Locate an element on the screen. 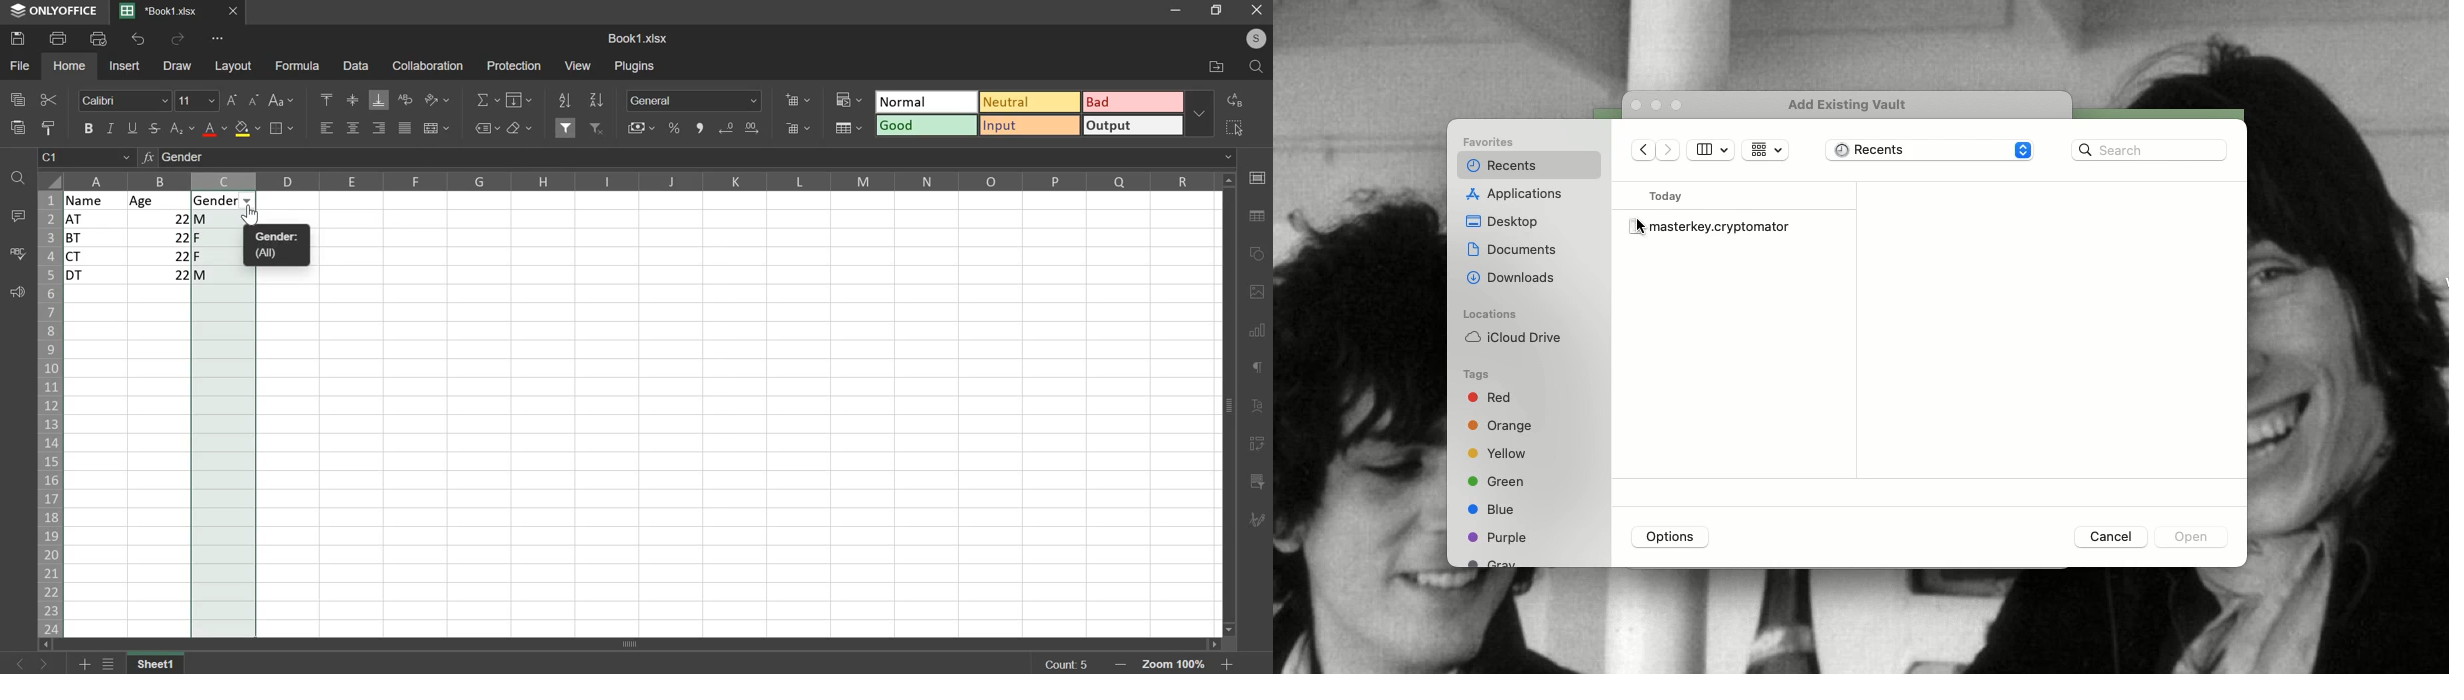 The image size is (2464, 700). age is located at coordinates (160, 200).